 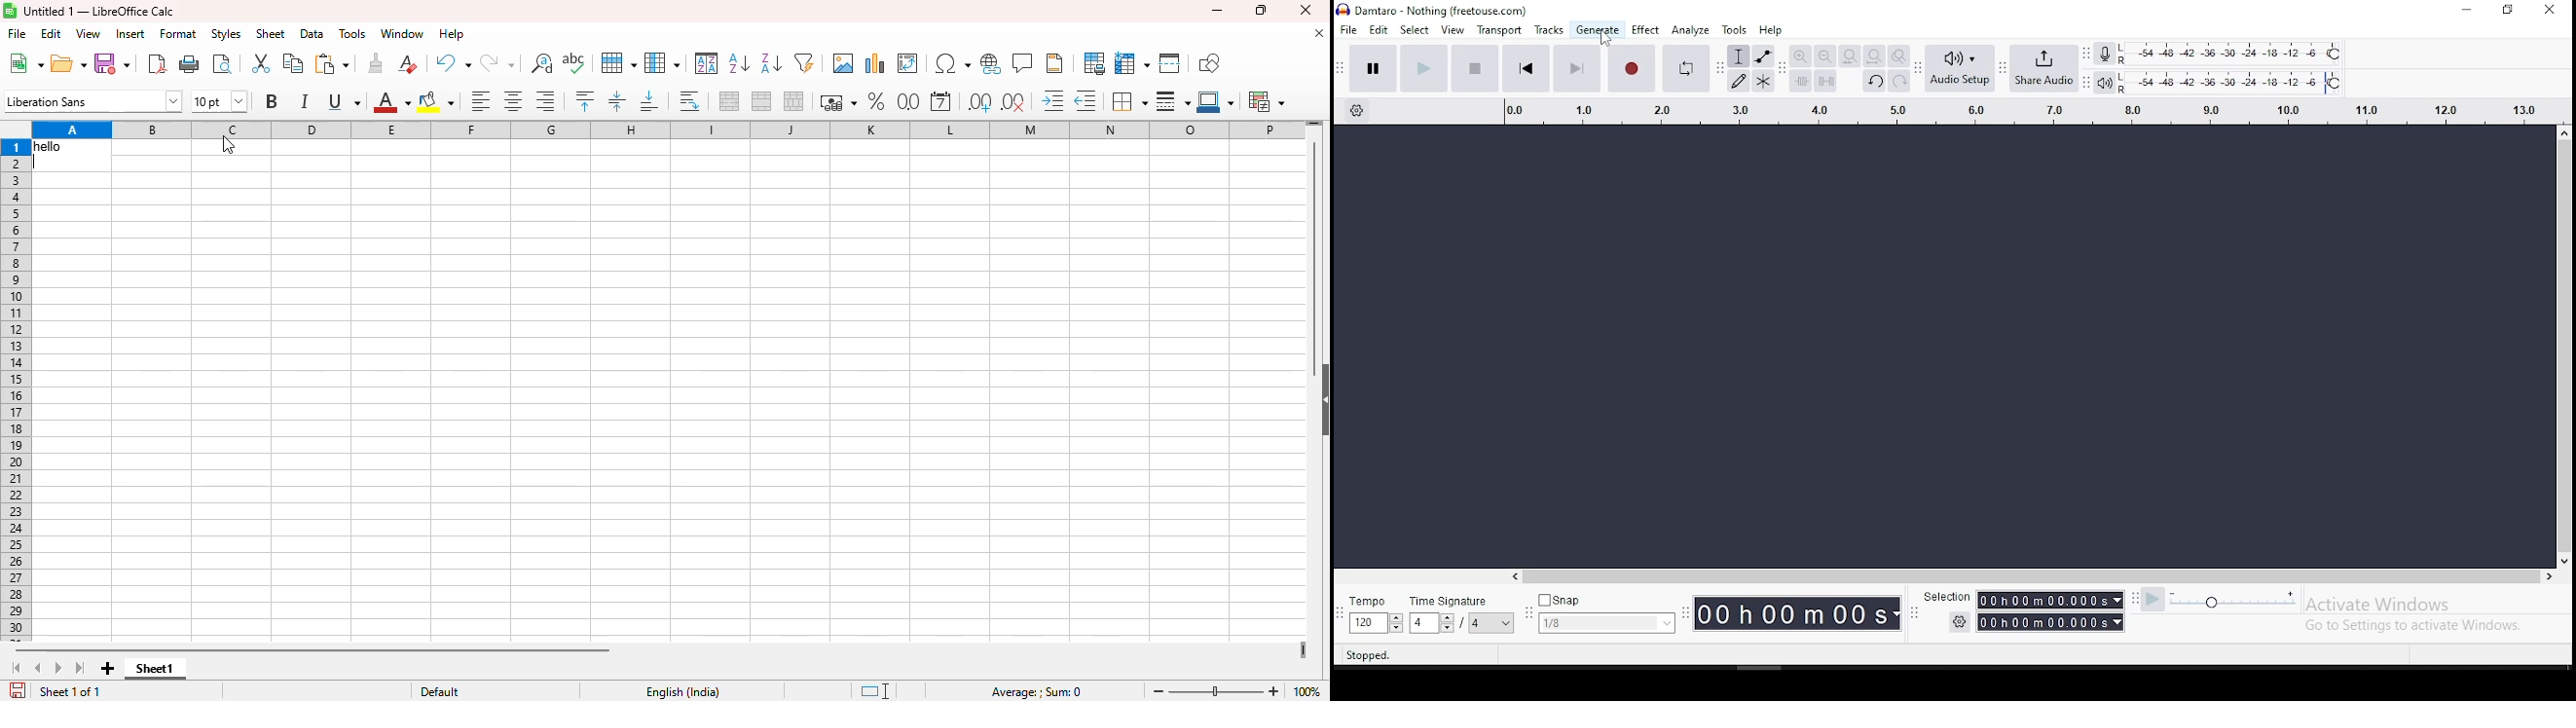 What do you see at coordinates (1259, 11) in the screenshot?
I see `maximize` at bounding box center [1259, 11].